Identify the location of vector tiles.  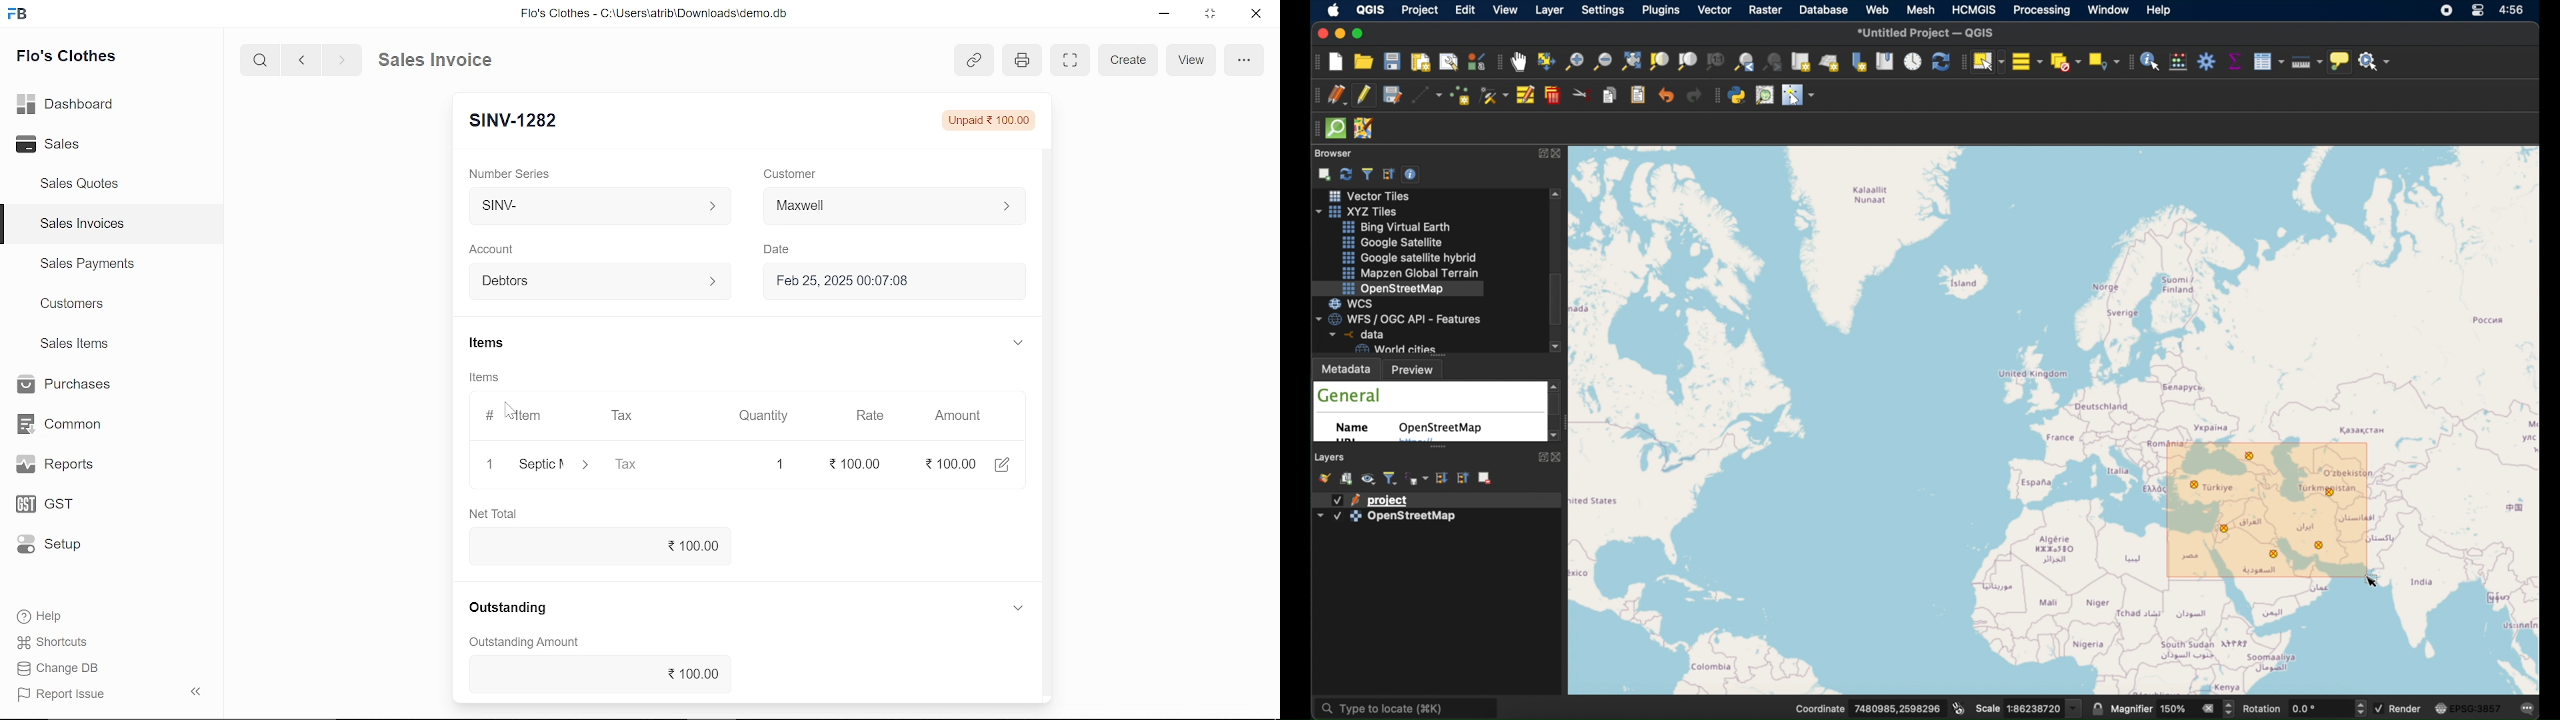
(1367, 195).